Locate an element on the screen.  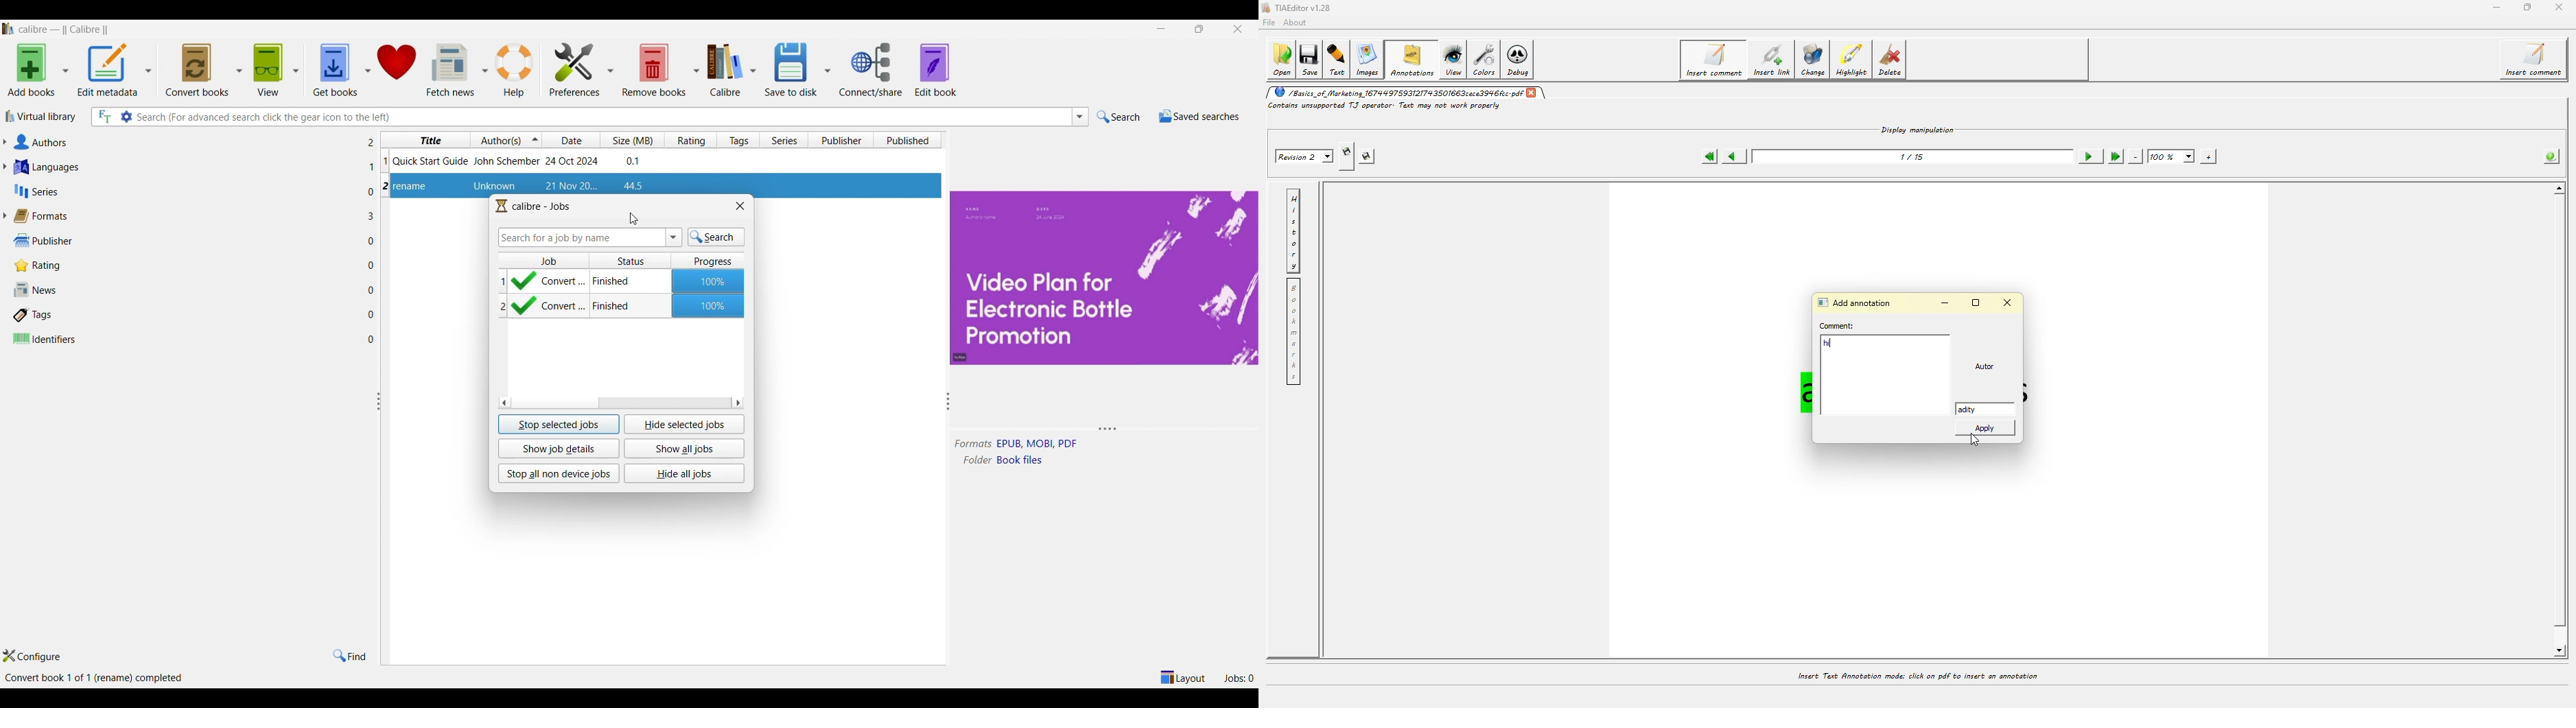
Lust jobs by name is located at coordinates (675, 238).